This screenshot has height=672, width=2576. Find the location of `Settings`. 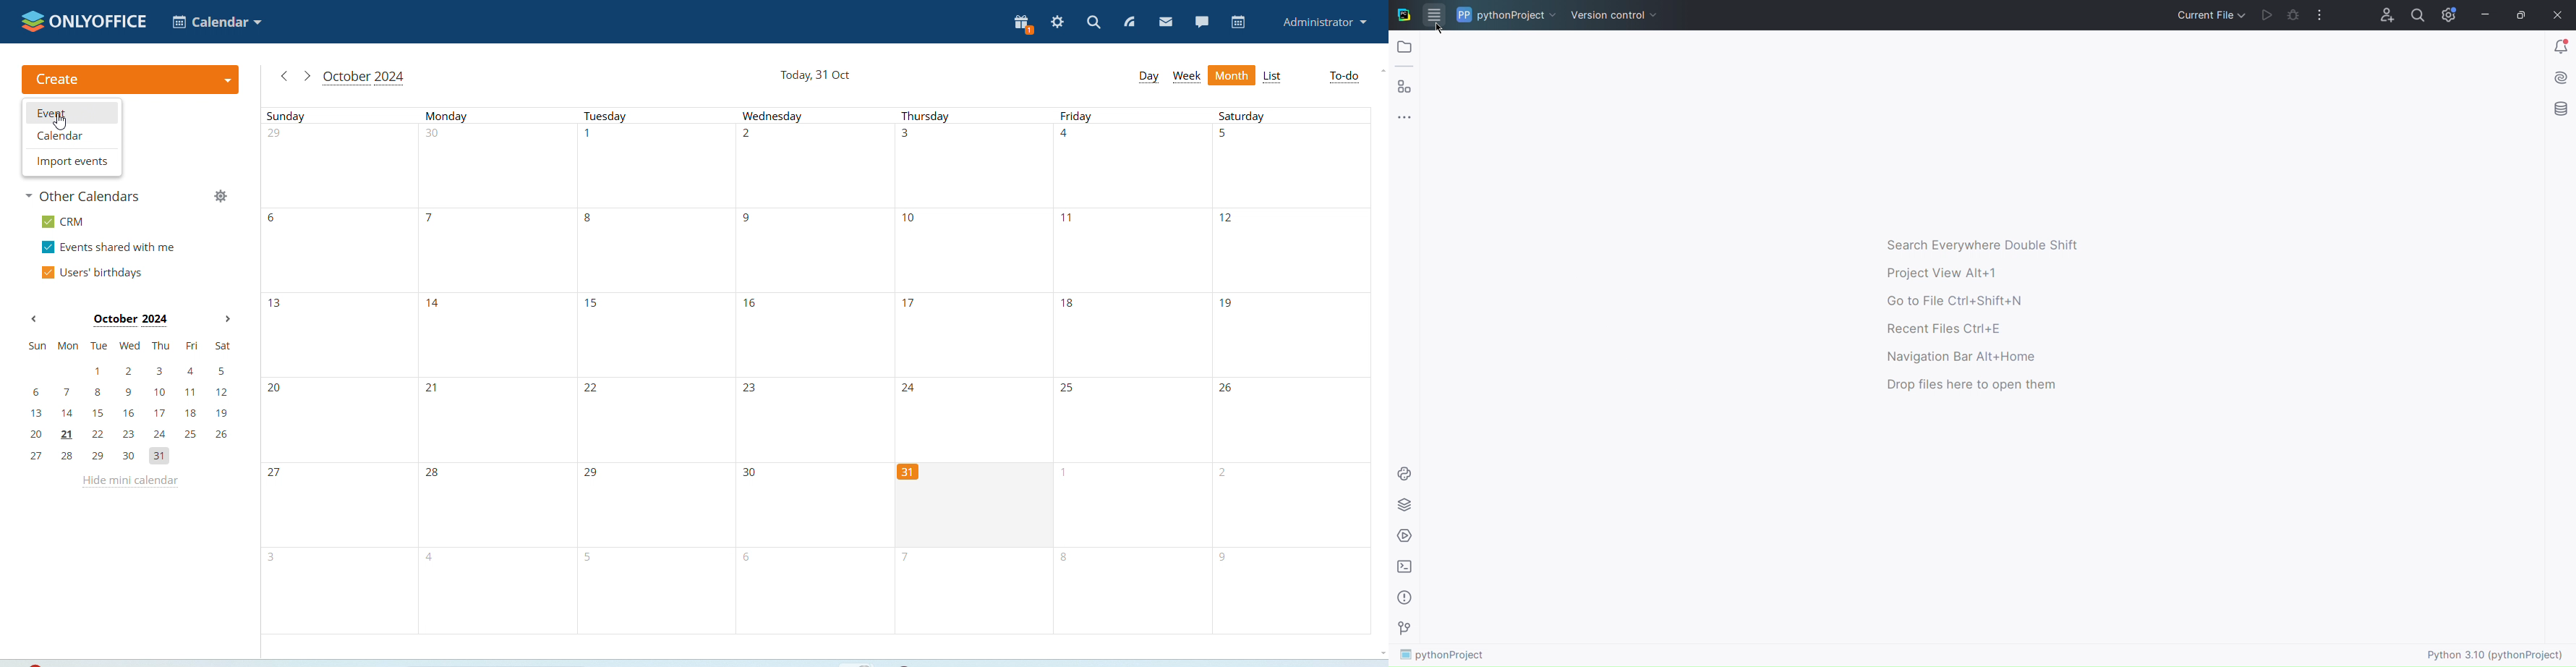

Settings is located at coordinates (2448, 14).